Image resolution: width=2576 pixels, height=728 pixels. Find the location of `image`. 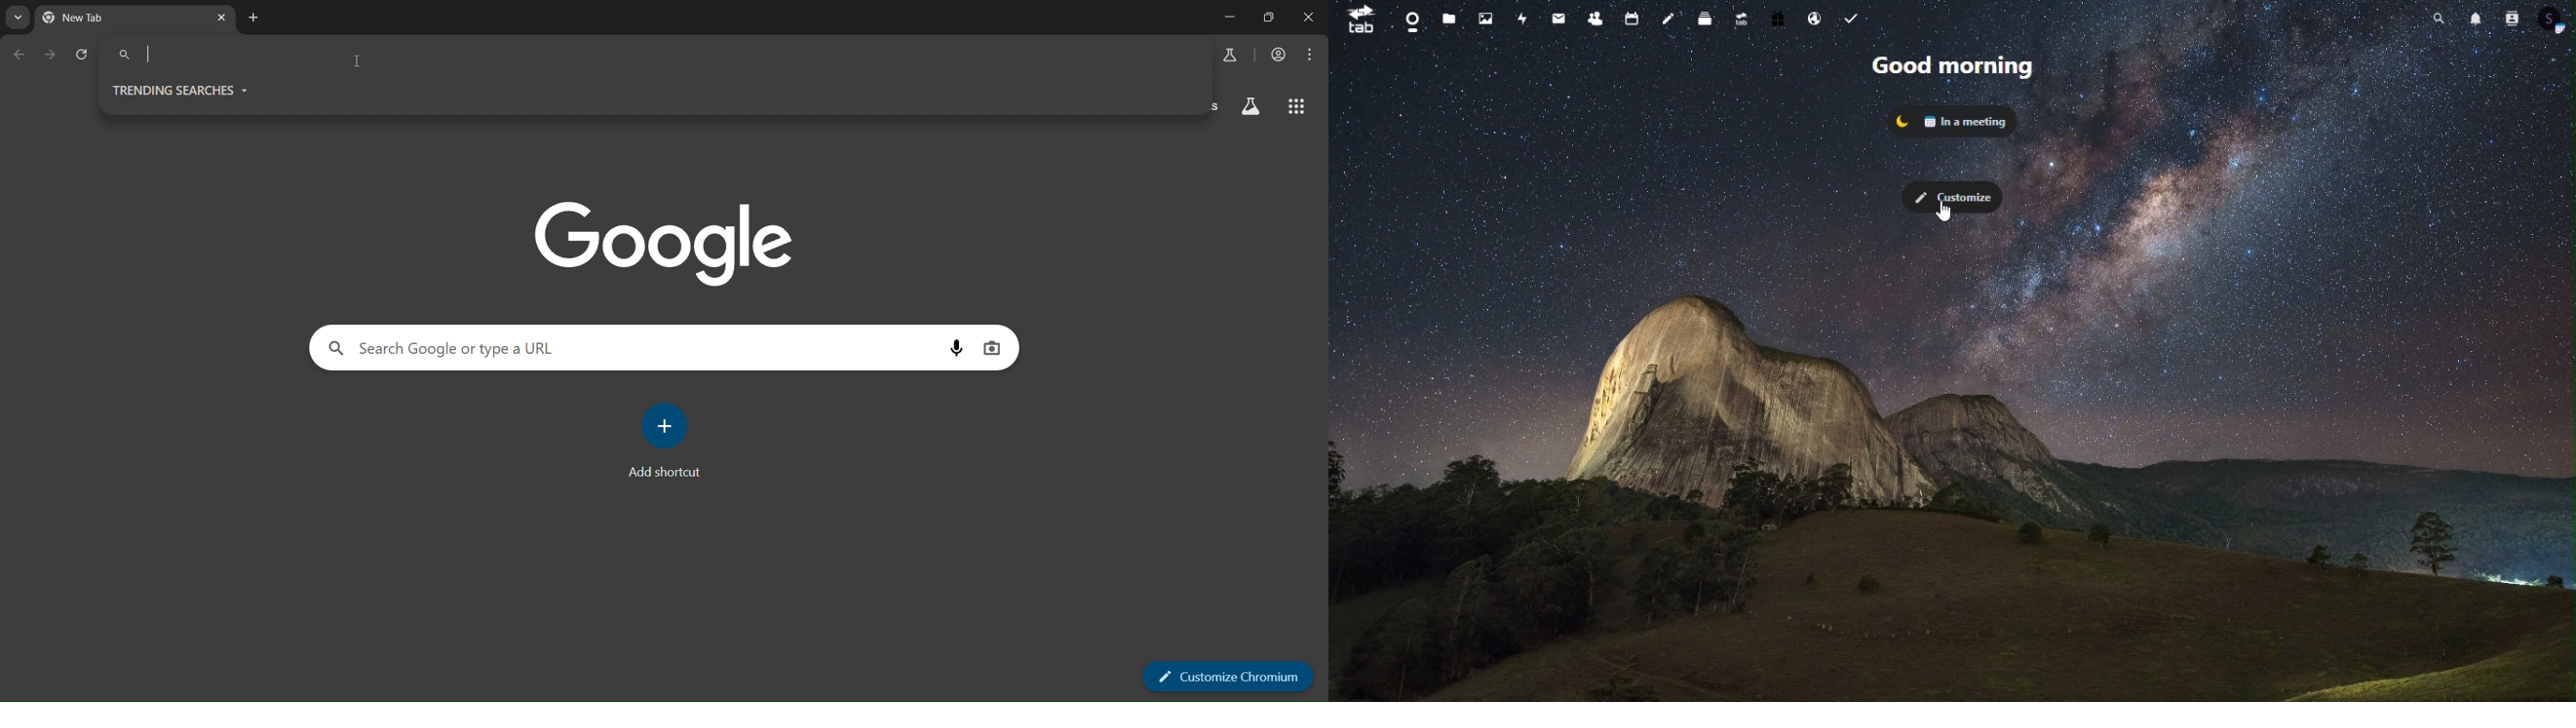

image is located at coordinates (669, 243).